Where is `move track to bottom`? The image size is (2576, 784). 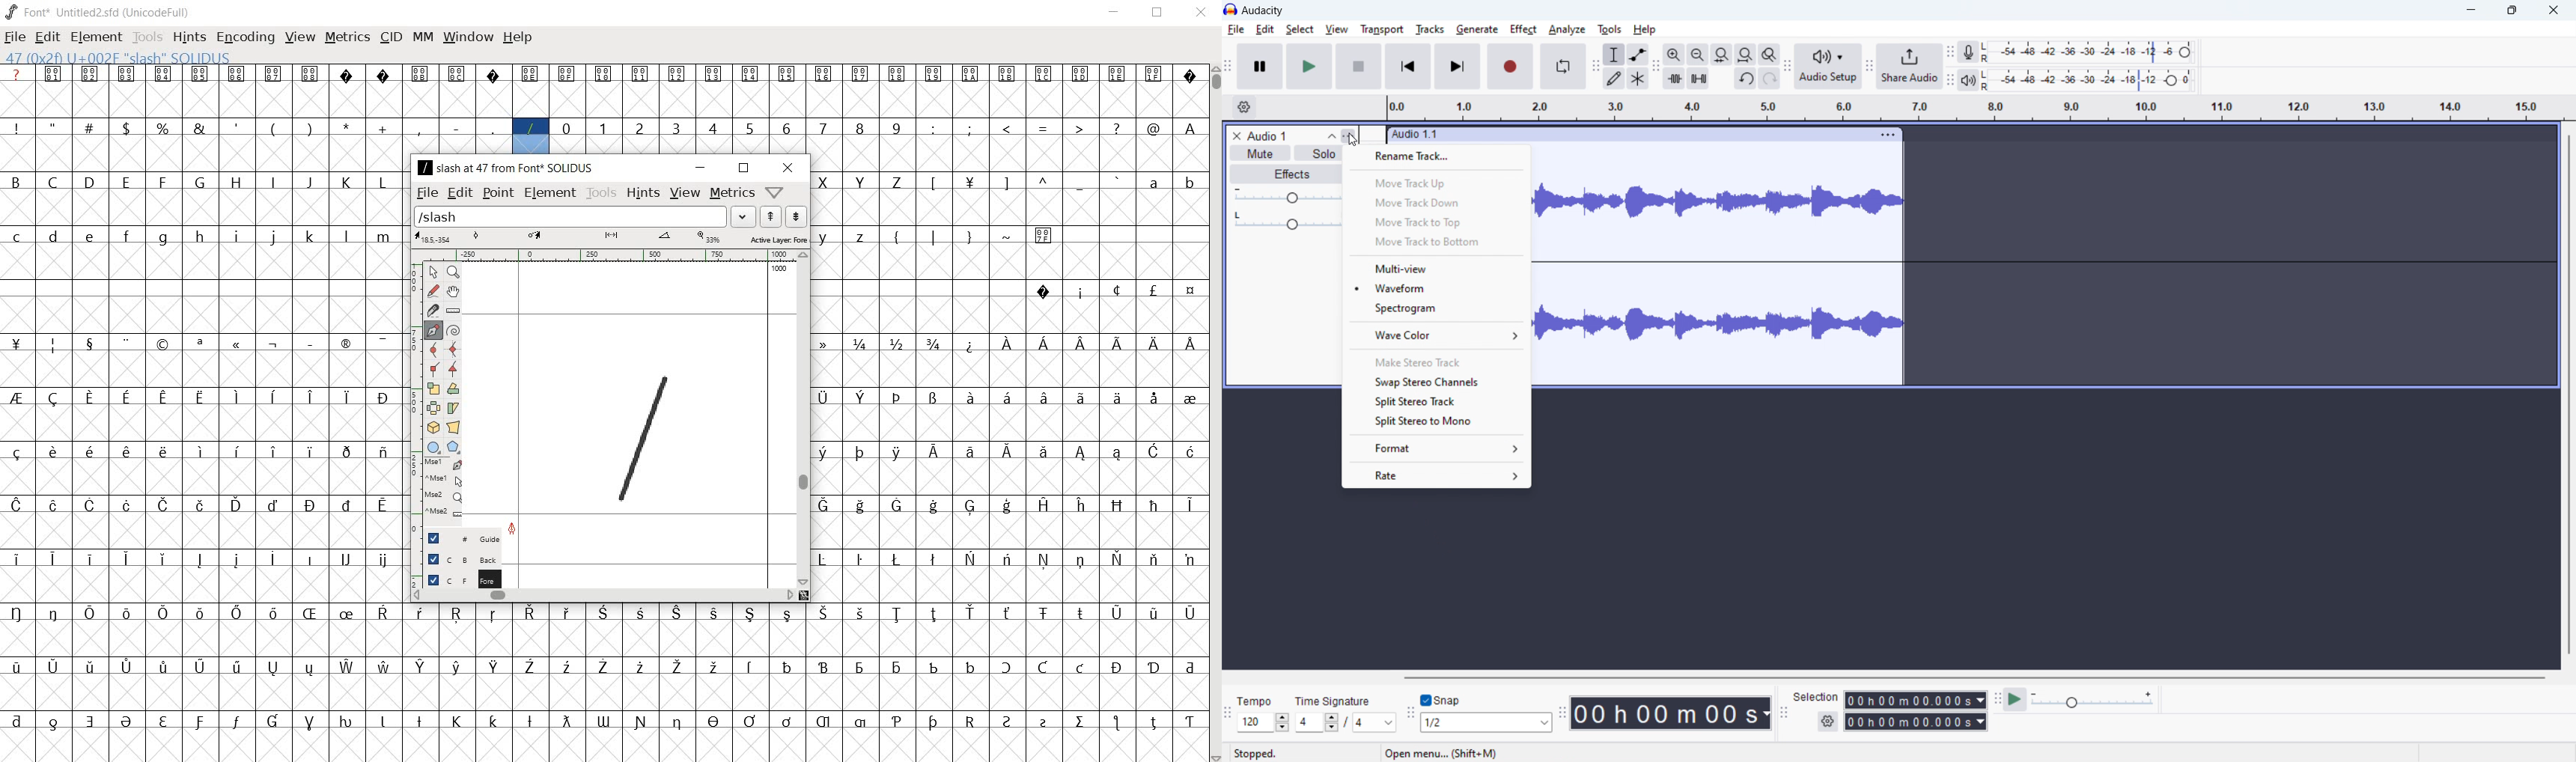
move track to bottom is located at coordinates (1438, 241).